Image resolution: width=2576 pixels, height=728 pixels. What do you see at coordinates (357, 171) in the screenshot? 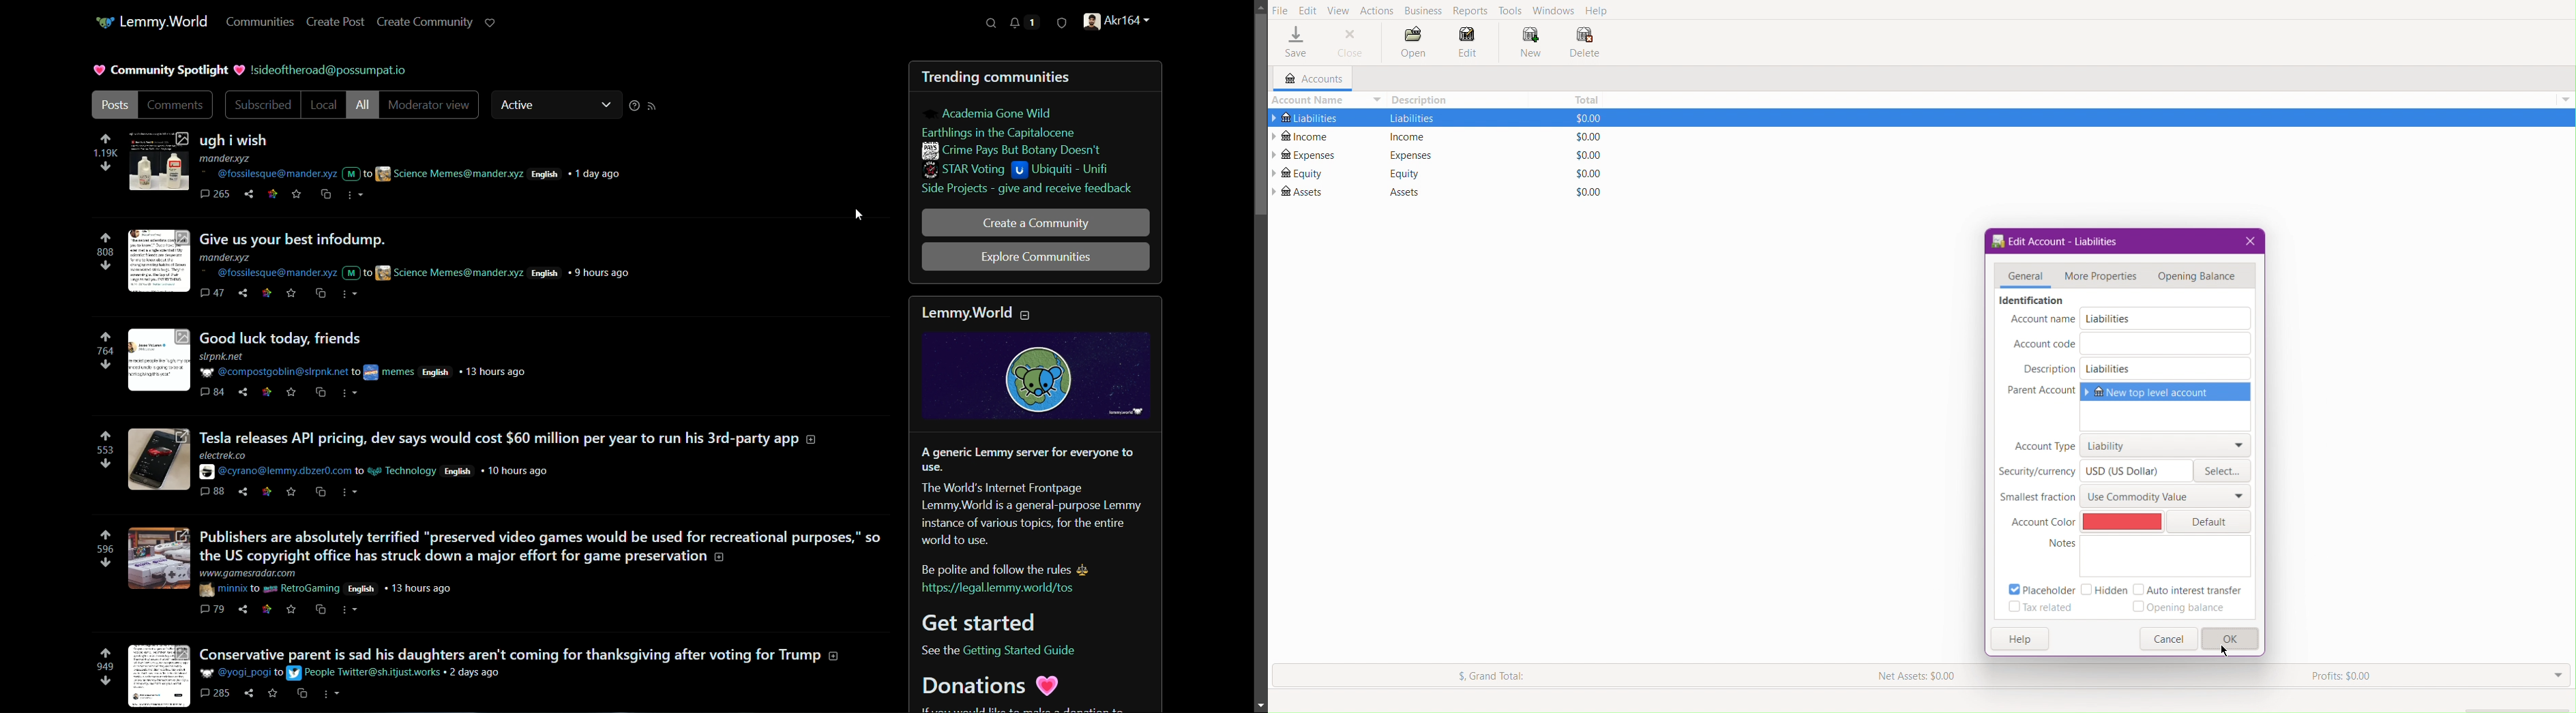
I see `M to` at bounding box center [357, 171].